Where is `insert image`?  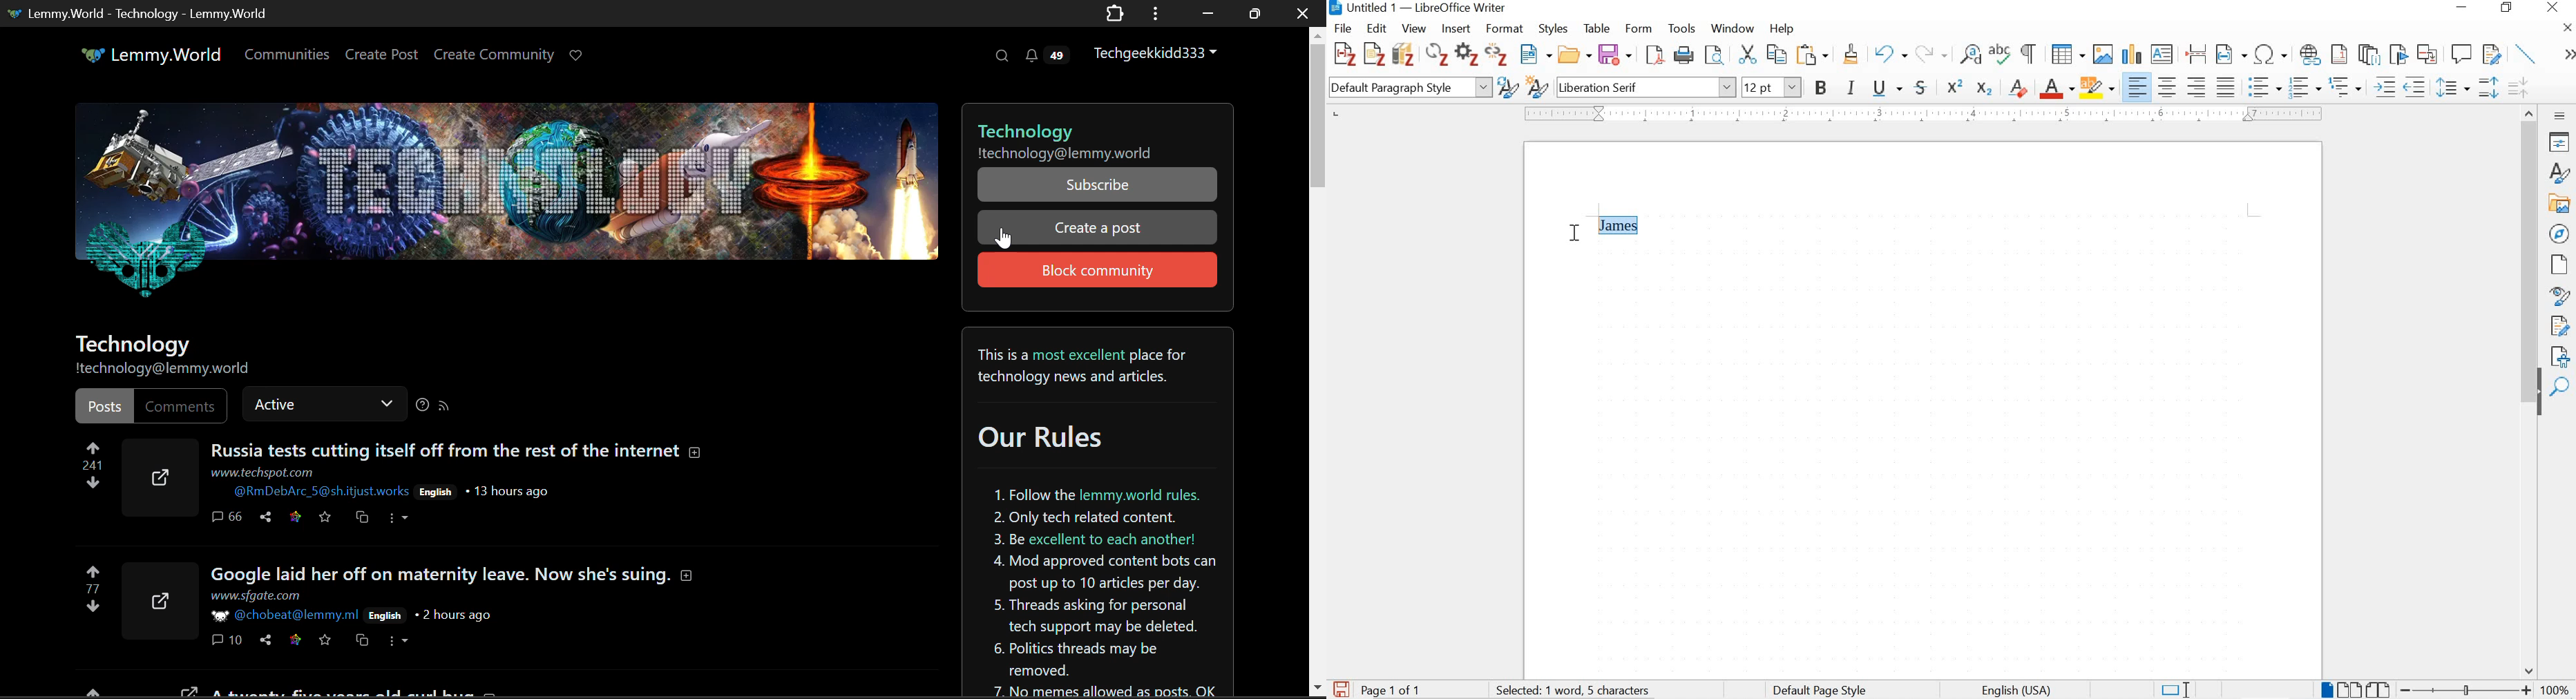
insert image is located at coordinates (2102, 53).